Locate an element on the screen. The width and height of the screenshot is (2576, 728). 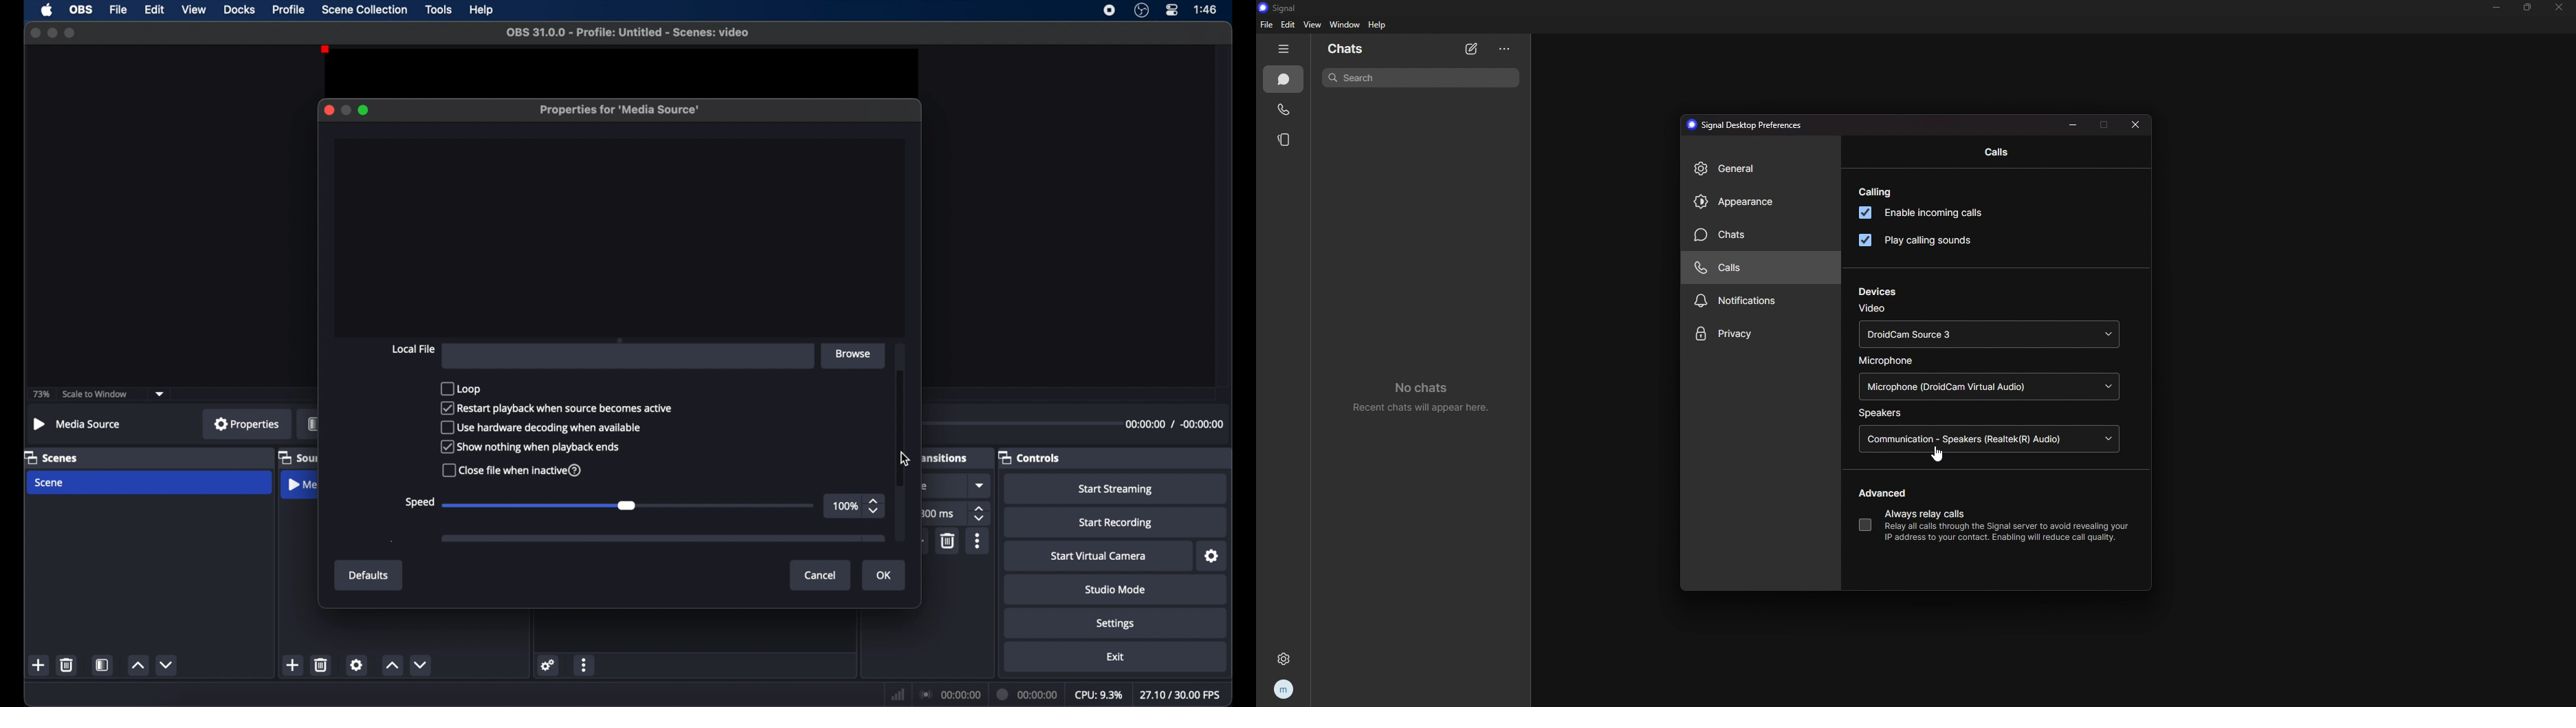
controls is located at coordinates (1029, 458).